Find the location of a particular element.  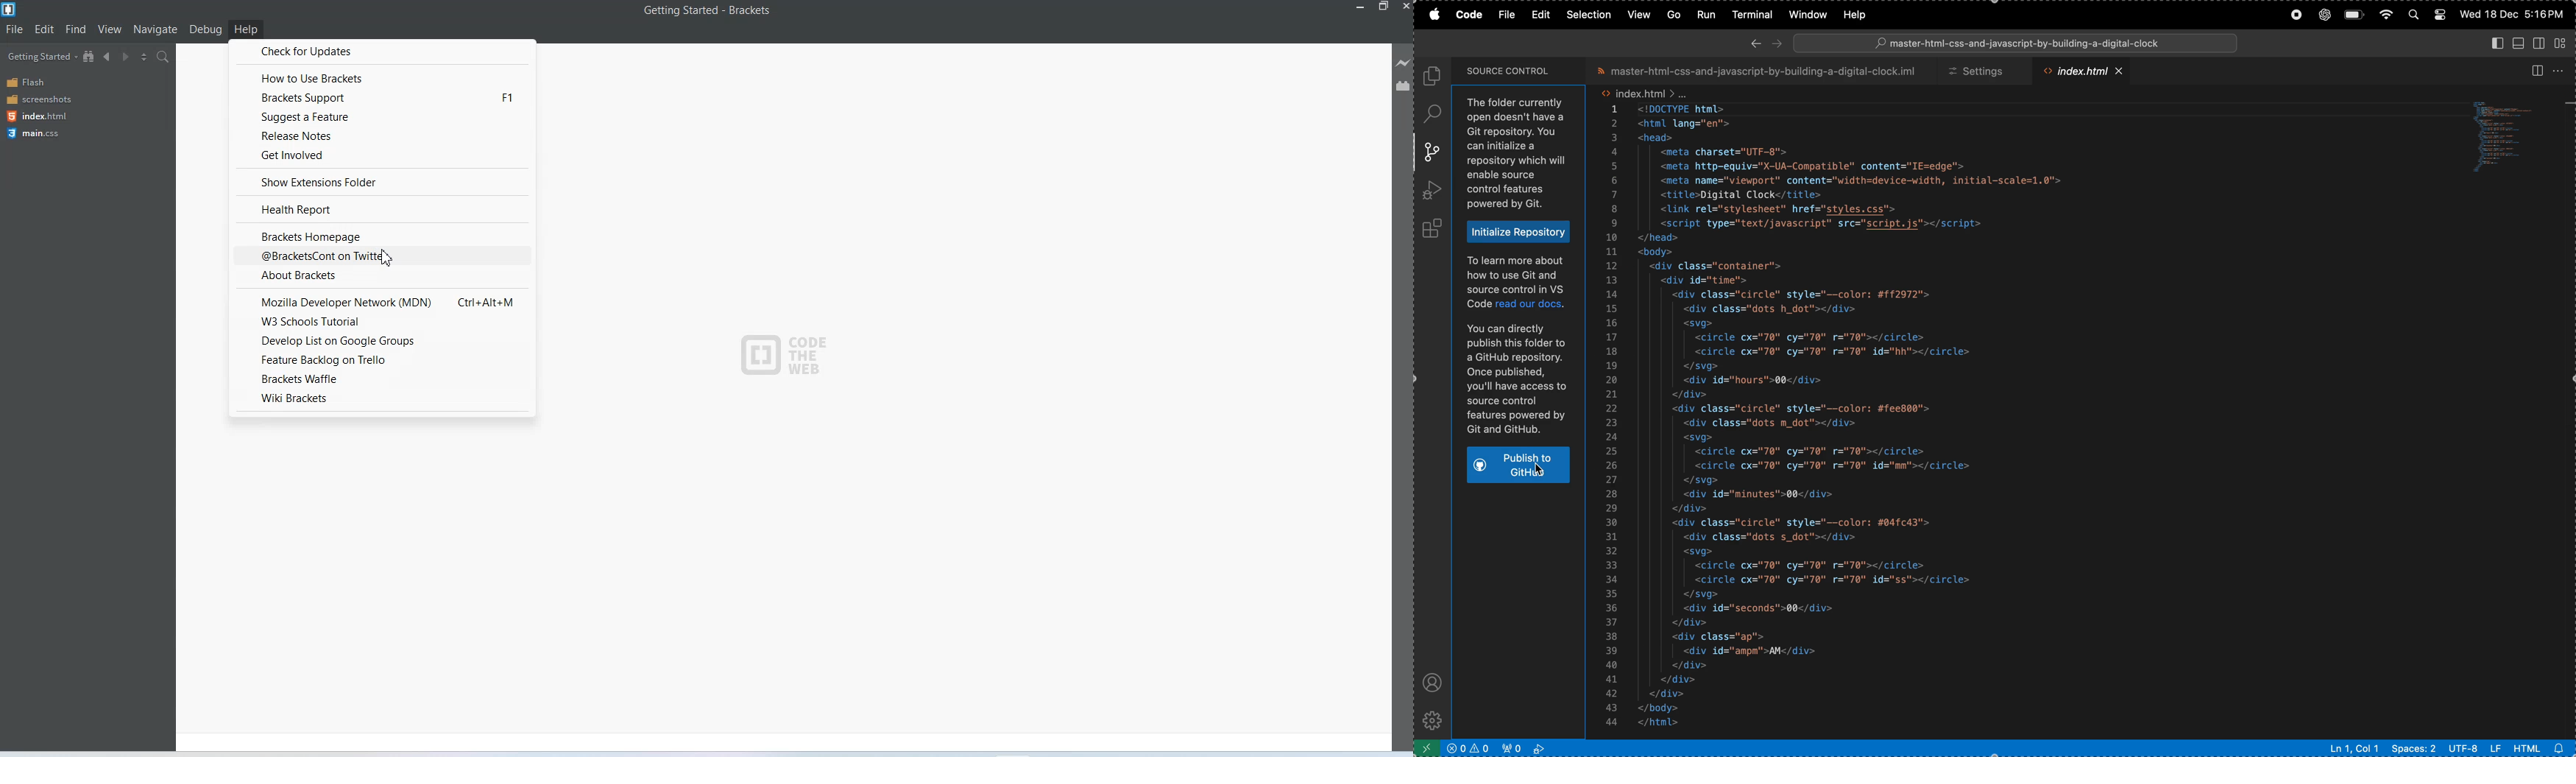

apple menu is located at coordinates (1436, 15).